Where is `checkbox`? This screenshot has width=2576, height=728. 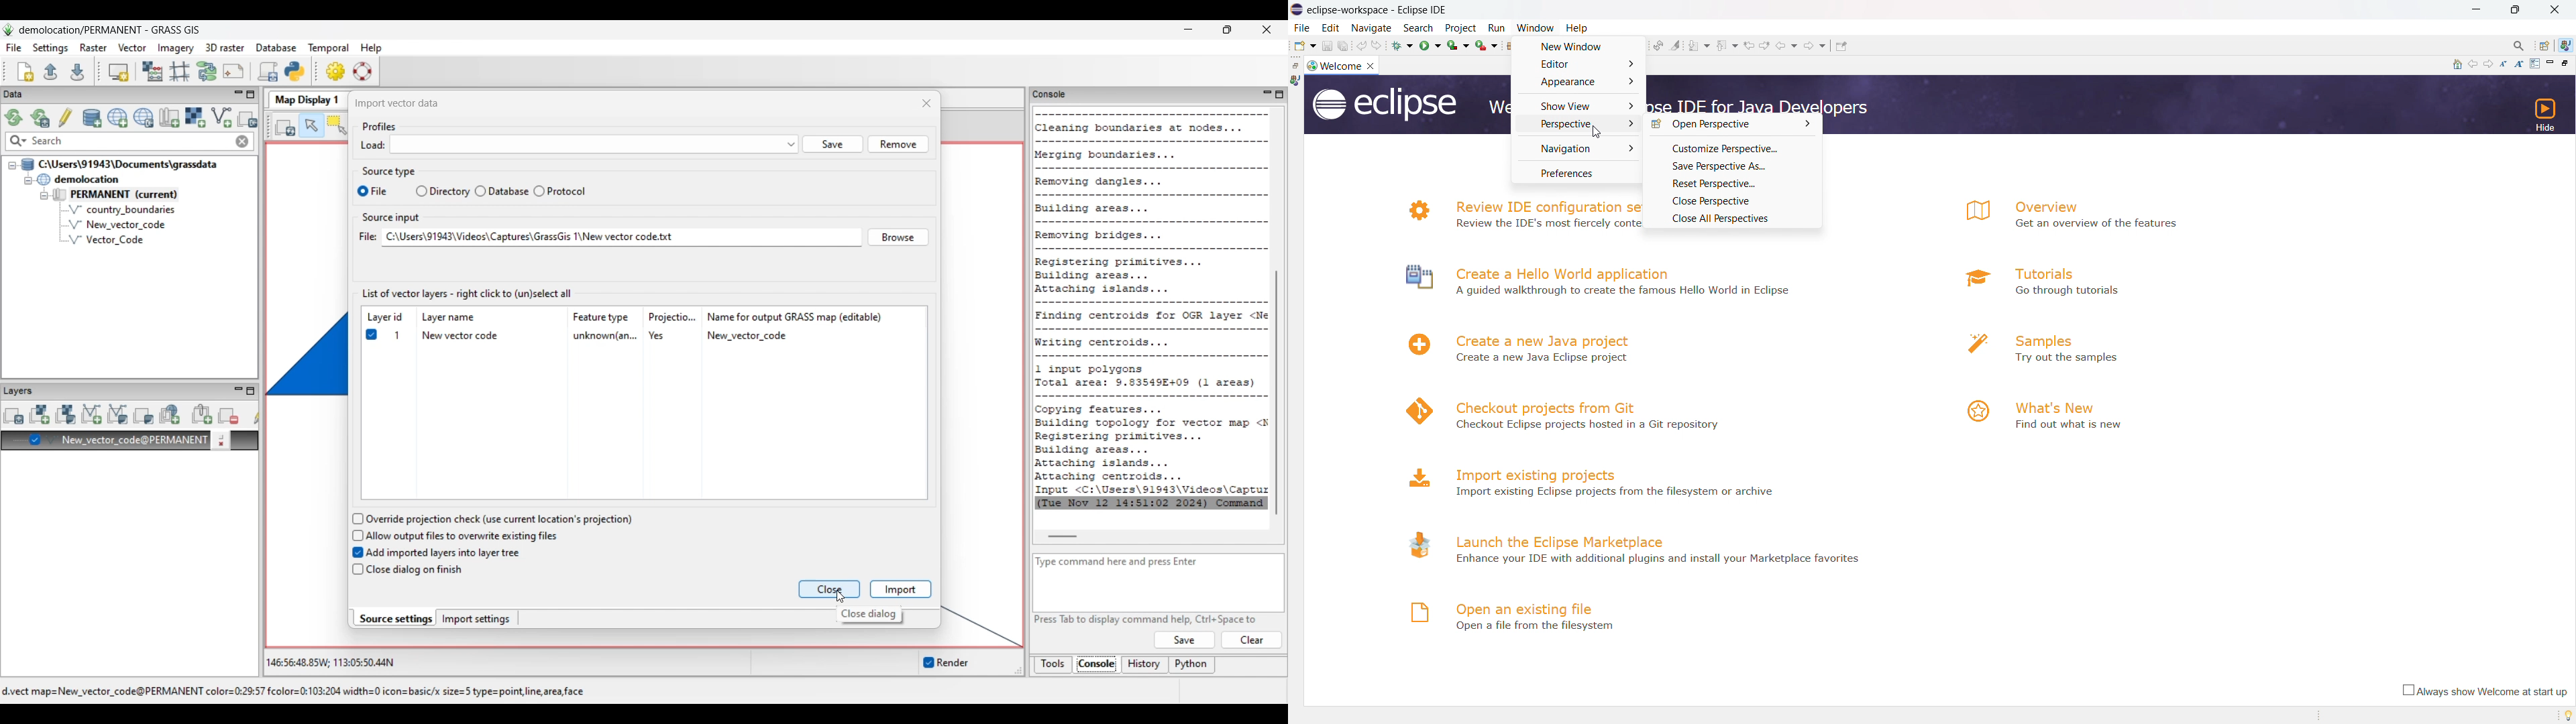 checkbox is located at coordinates (355, 518).